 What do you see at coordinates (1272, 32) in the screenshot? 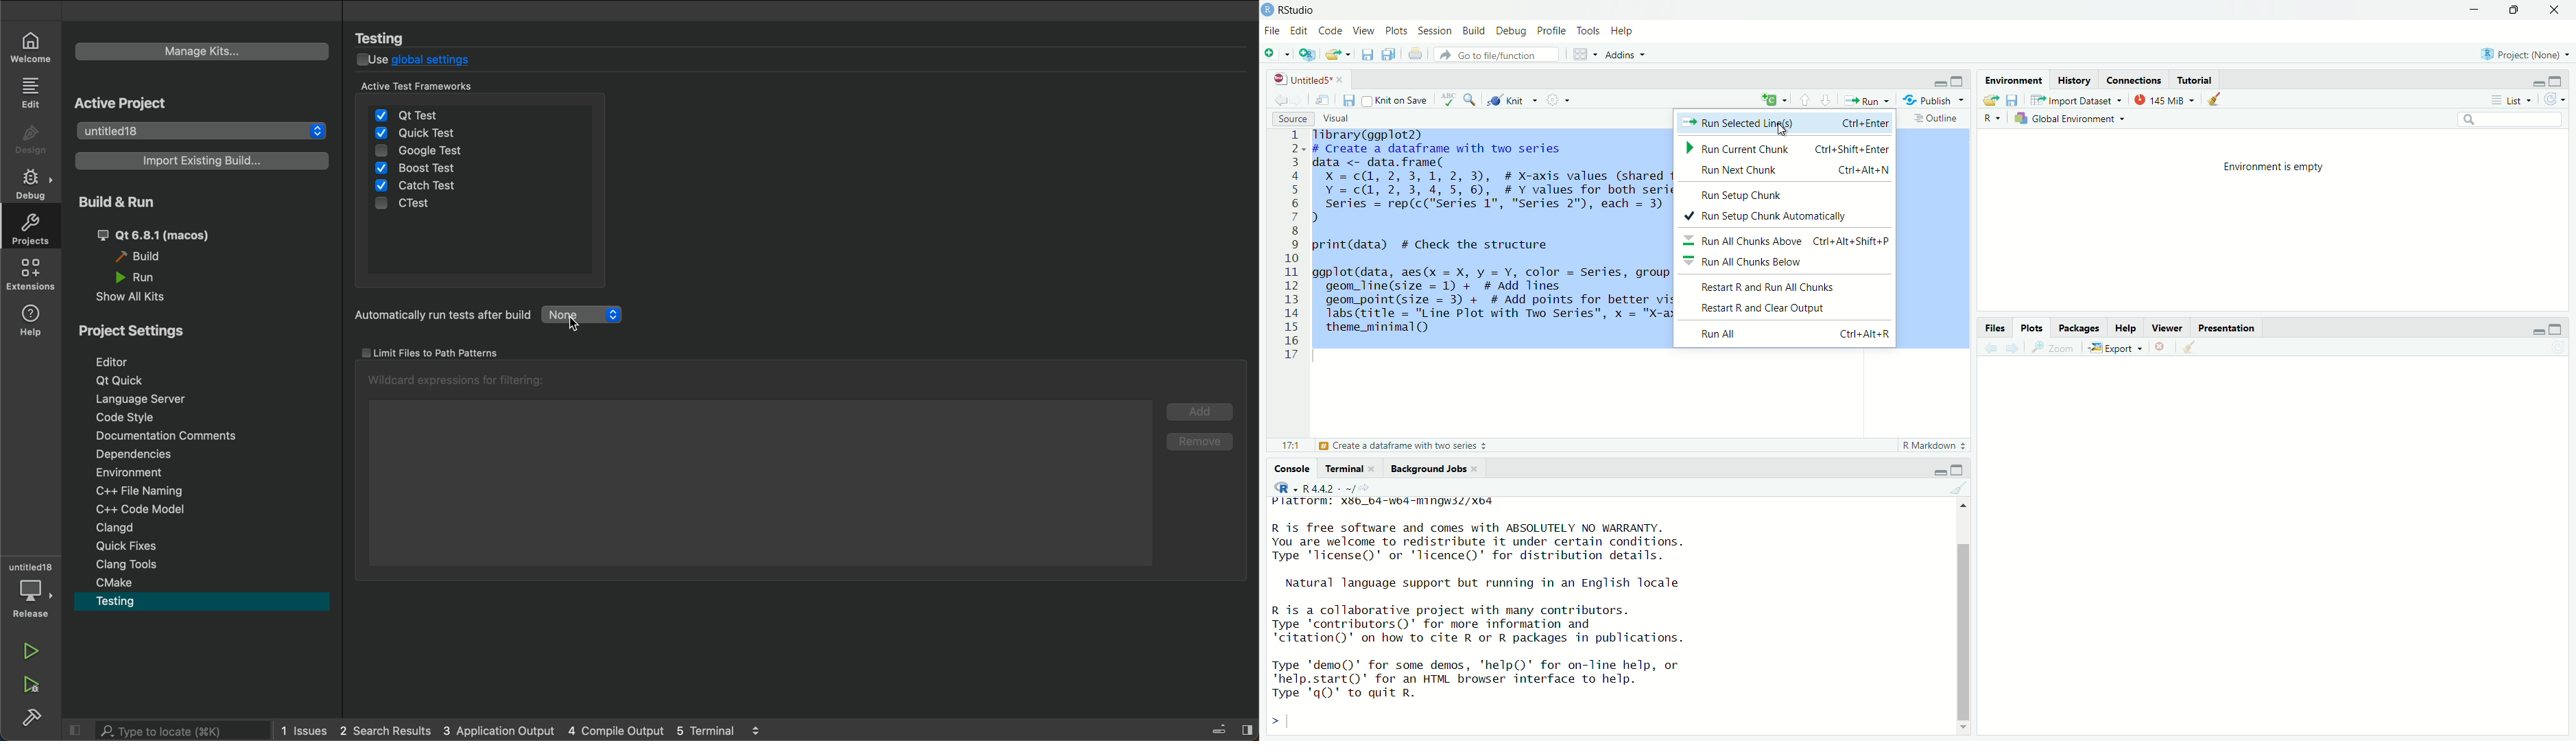
I see `File` at bounding box center [1272, 32].